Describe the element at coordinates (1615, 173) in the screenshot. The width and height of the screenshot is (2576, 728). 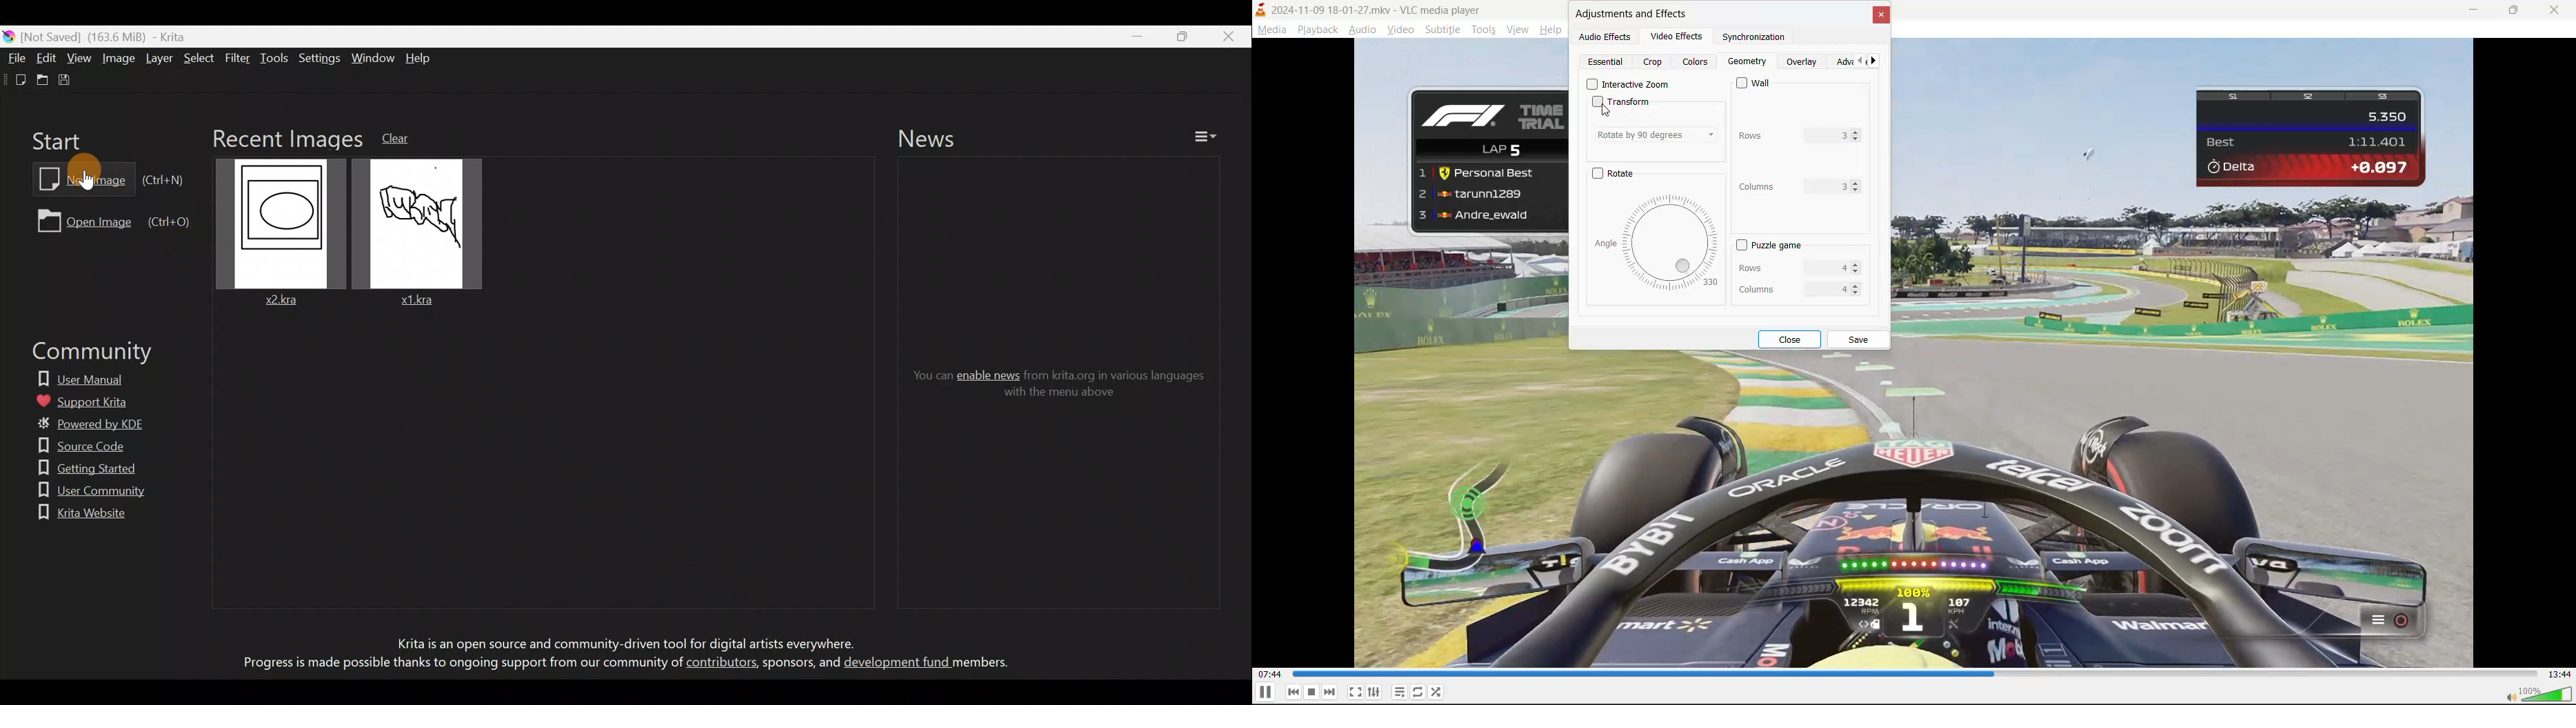
I see `rotate` at that location.